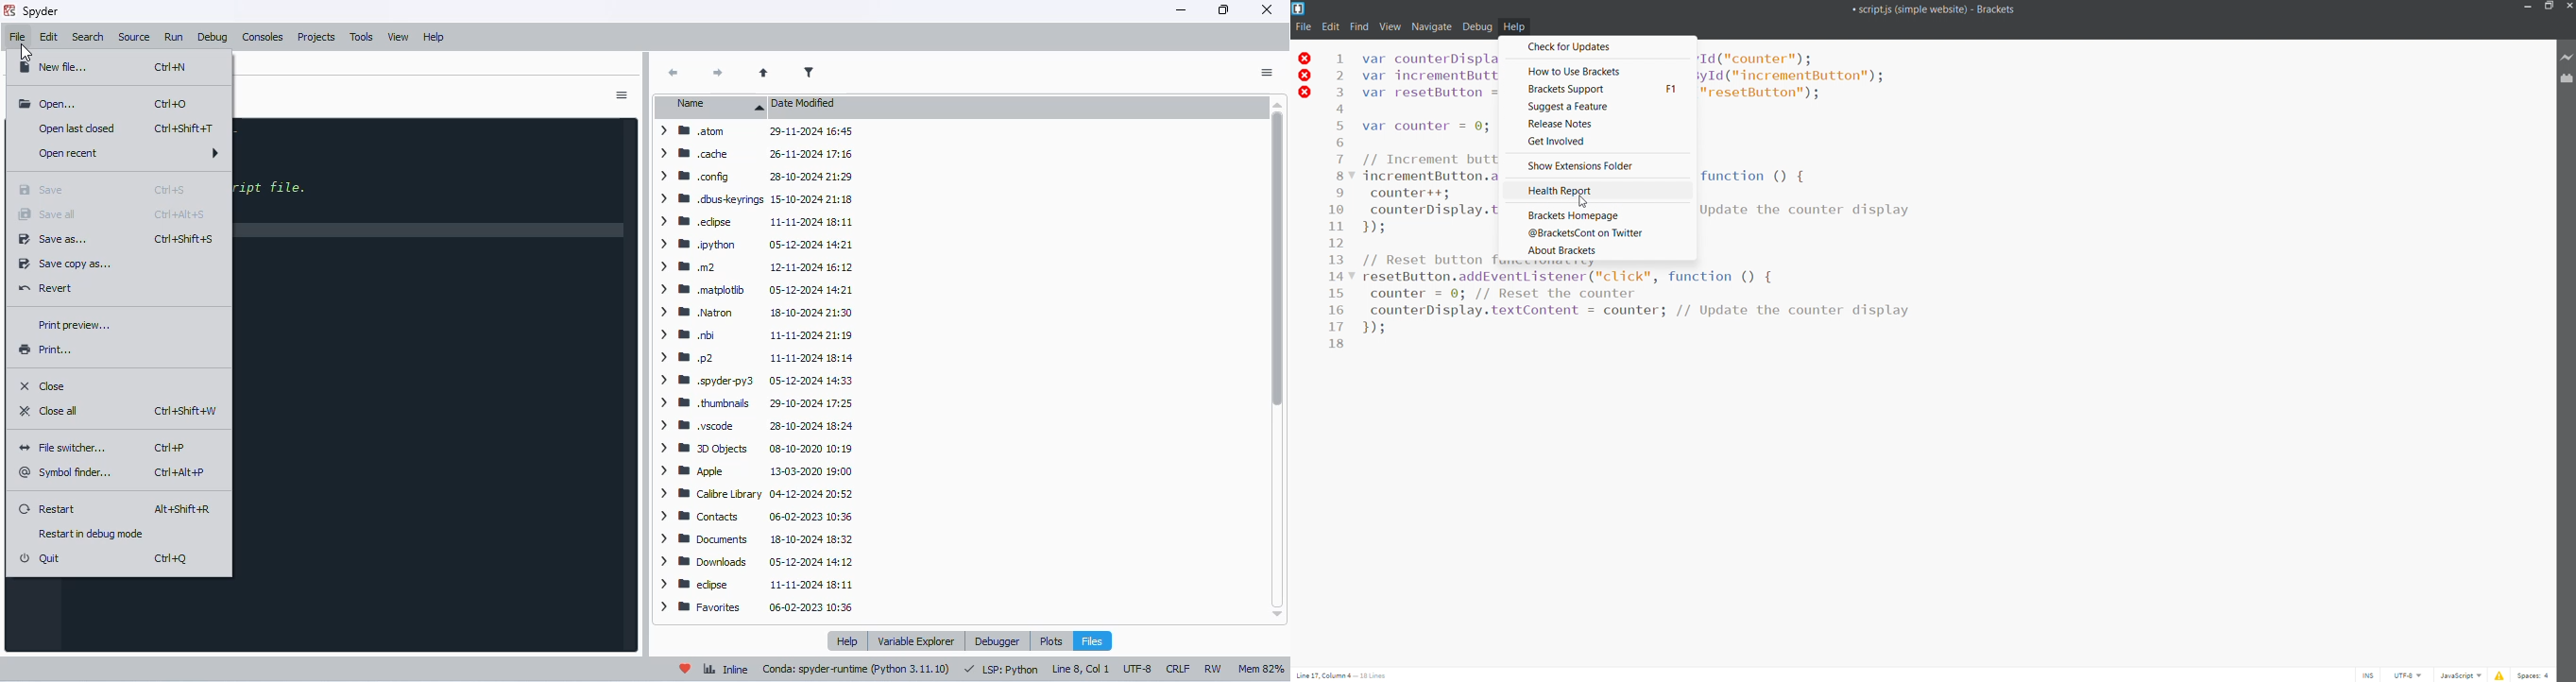 The image size is (2576, 700). Describe the element at coordinates (808, 71) in the screenshot. I see `filter` at that location.